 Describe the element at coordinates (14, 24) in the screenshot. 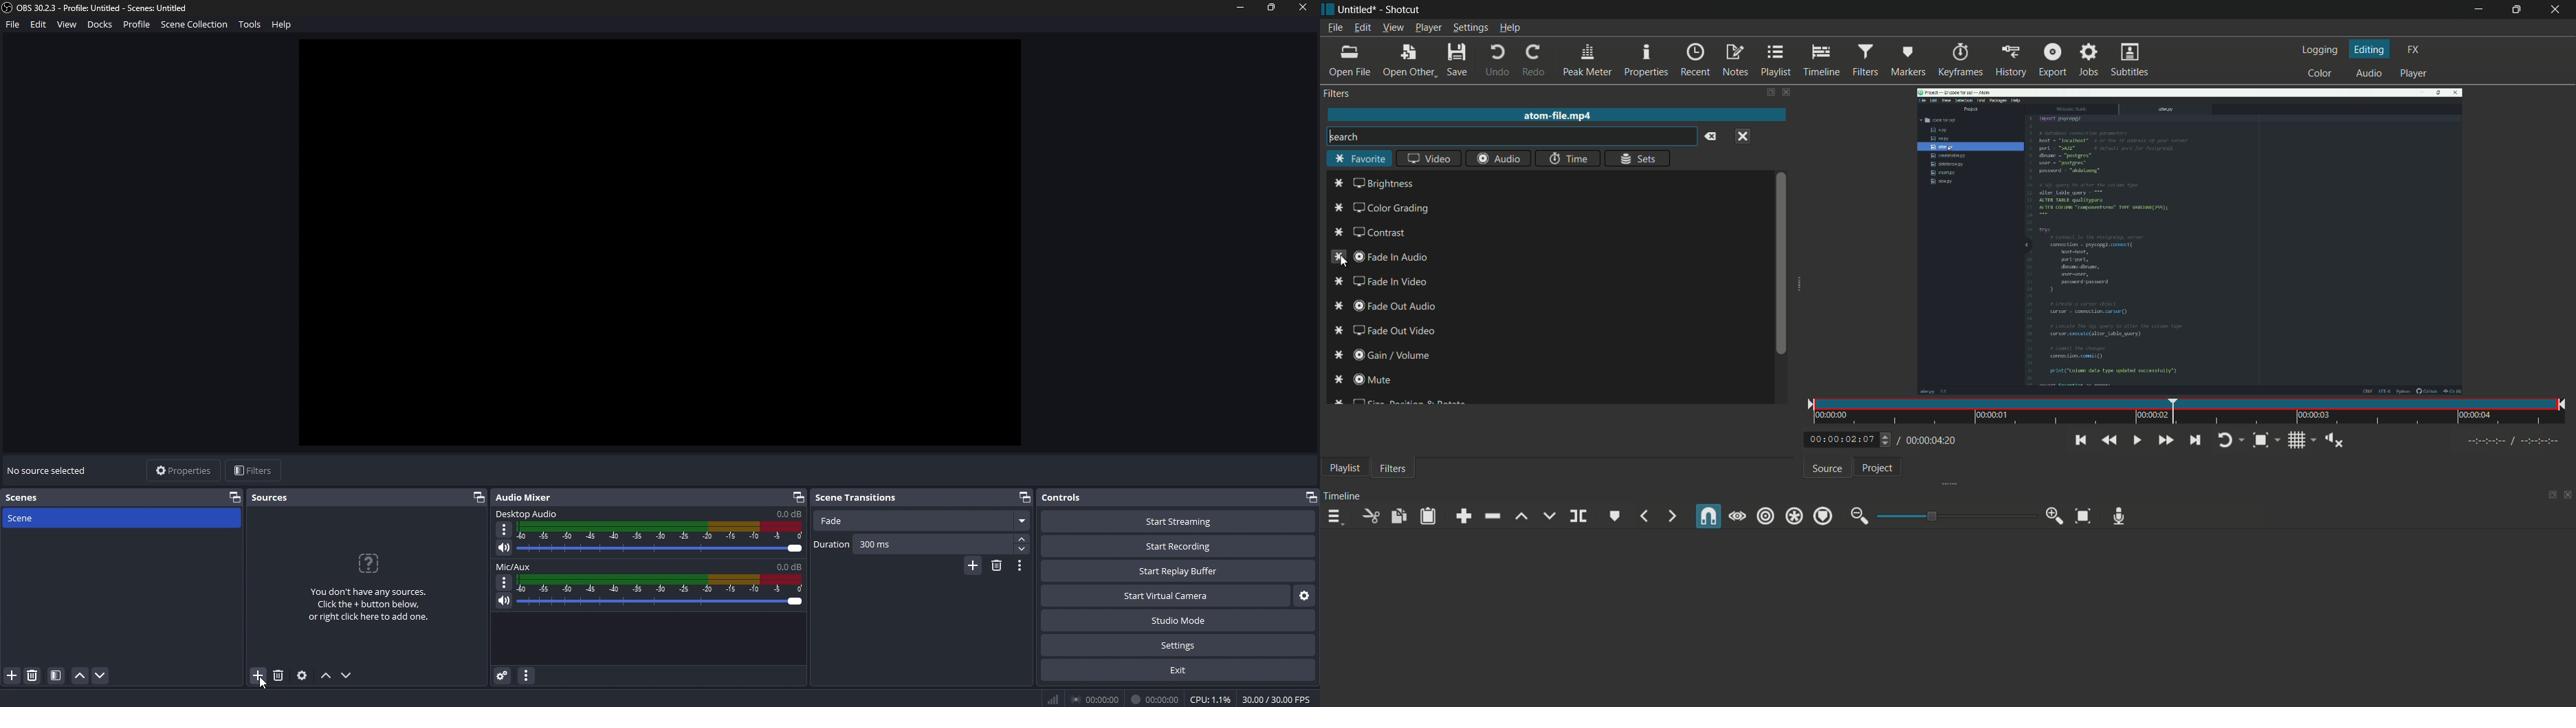

I see `file` at that location.